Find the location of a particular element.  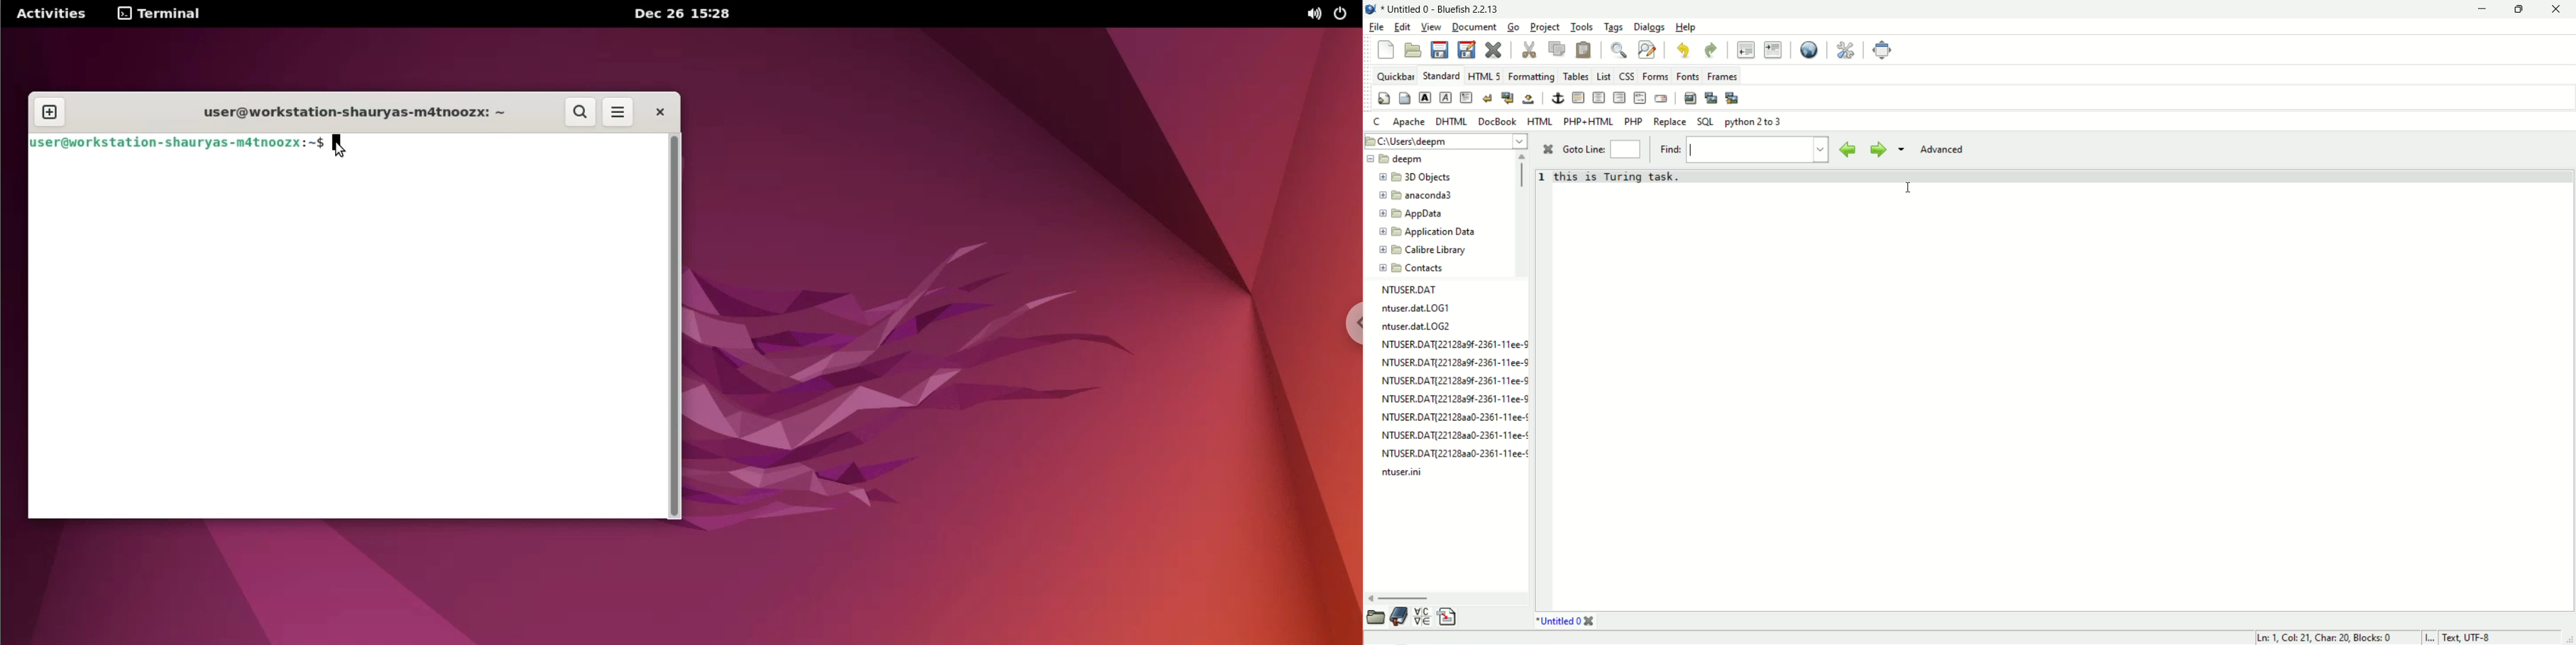

close is located at coordinates (1551, 150).